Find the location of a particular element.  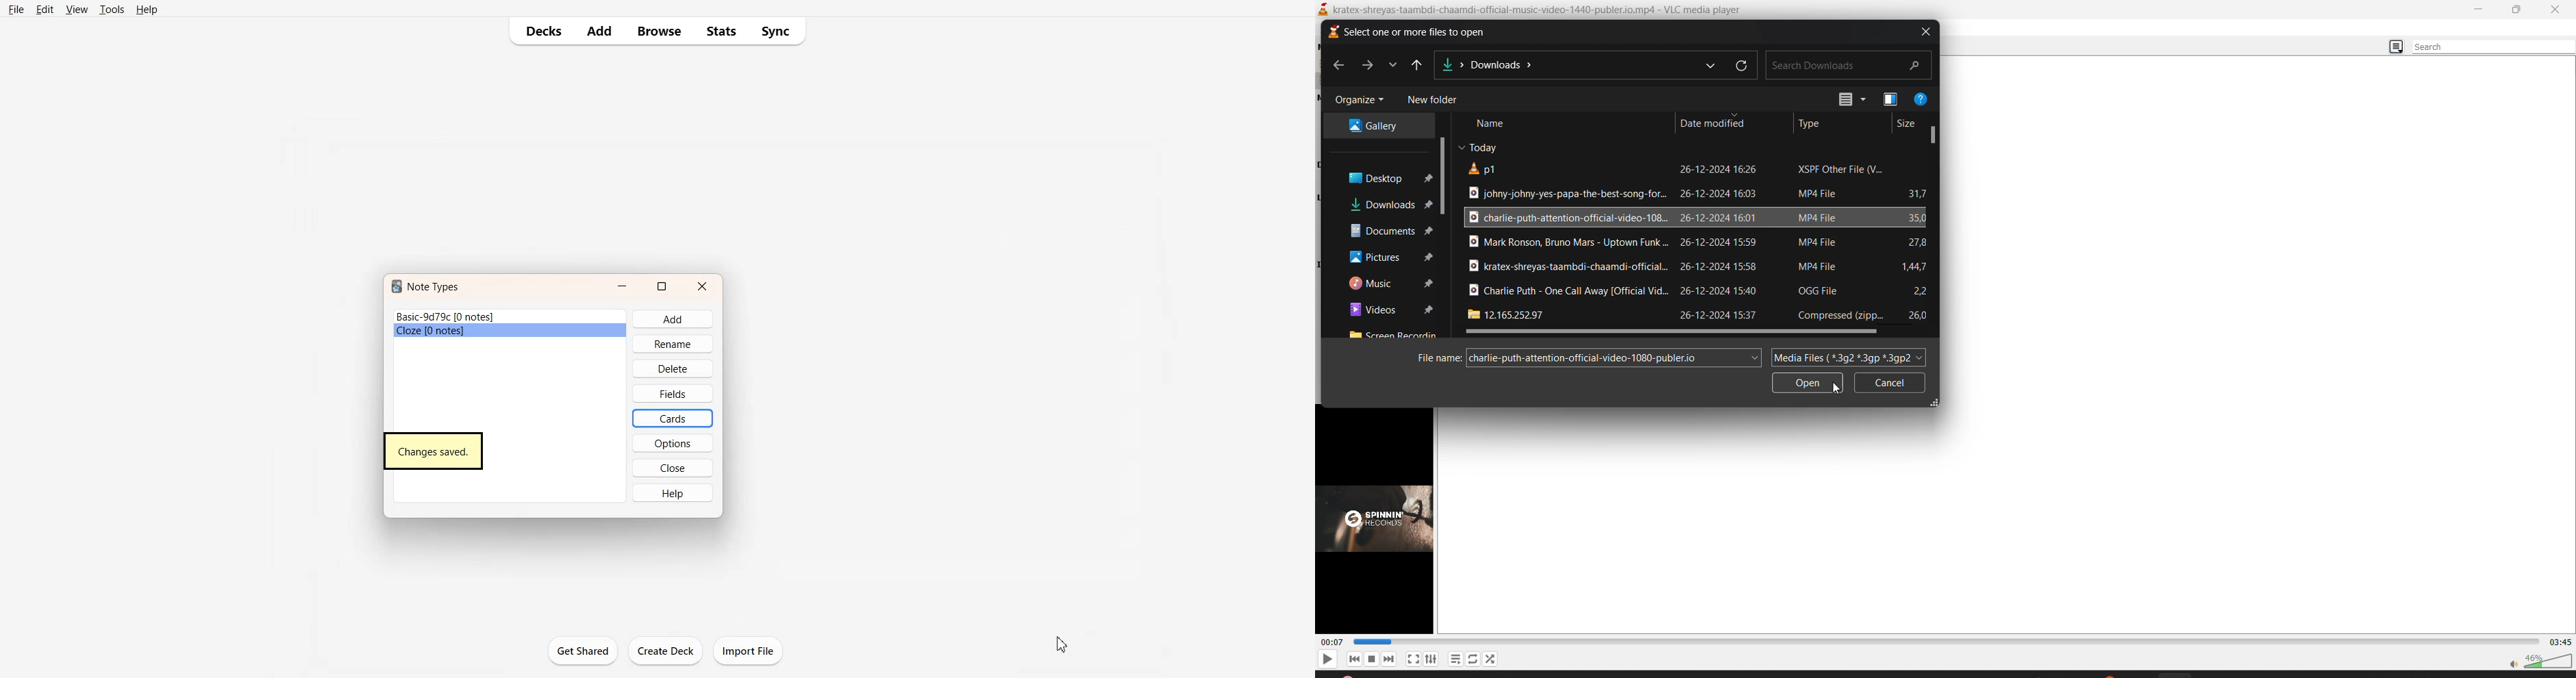

stop is located at coordinates (1372, 659).